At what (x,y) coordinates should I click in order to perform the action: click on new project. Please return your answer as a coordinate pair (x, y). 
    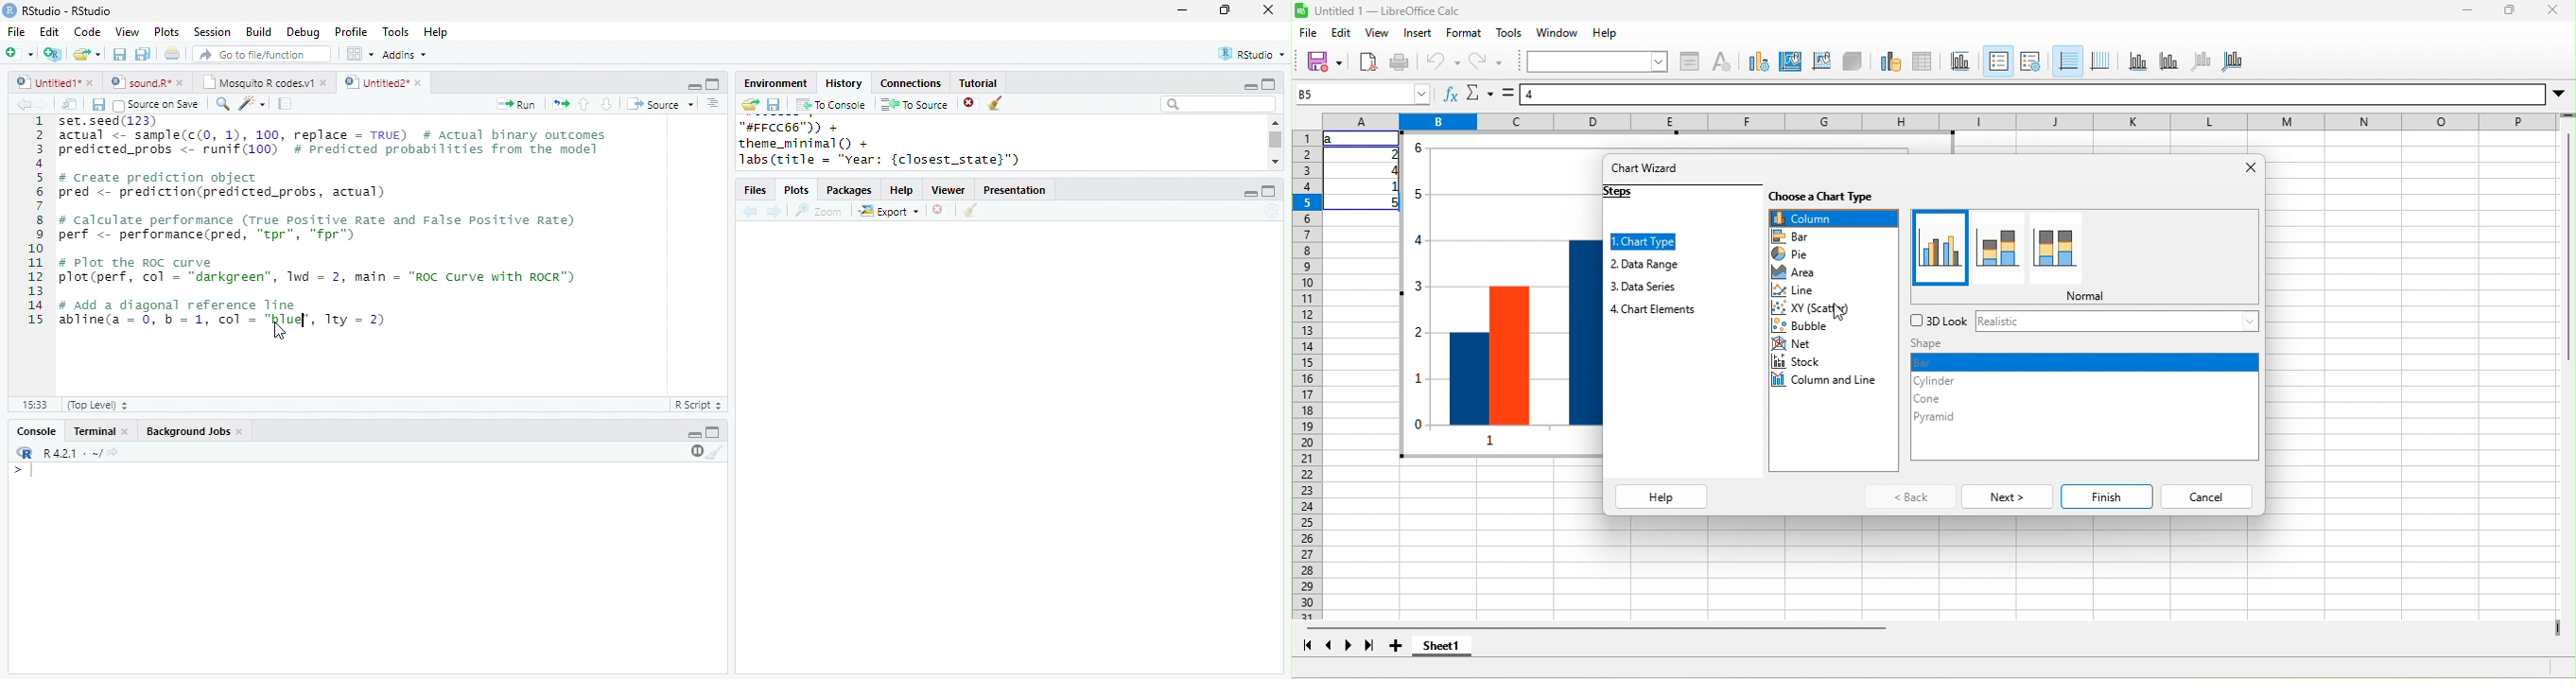
    Looking at the image, I should click on (54, 54).